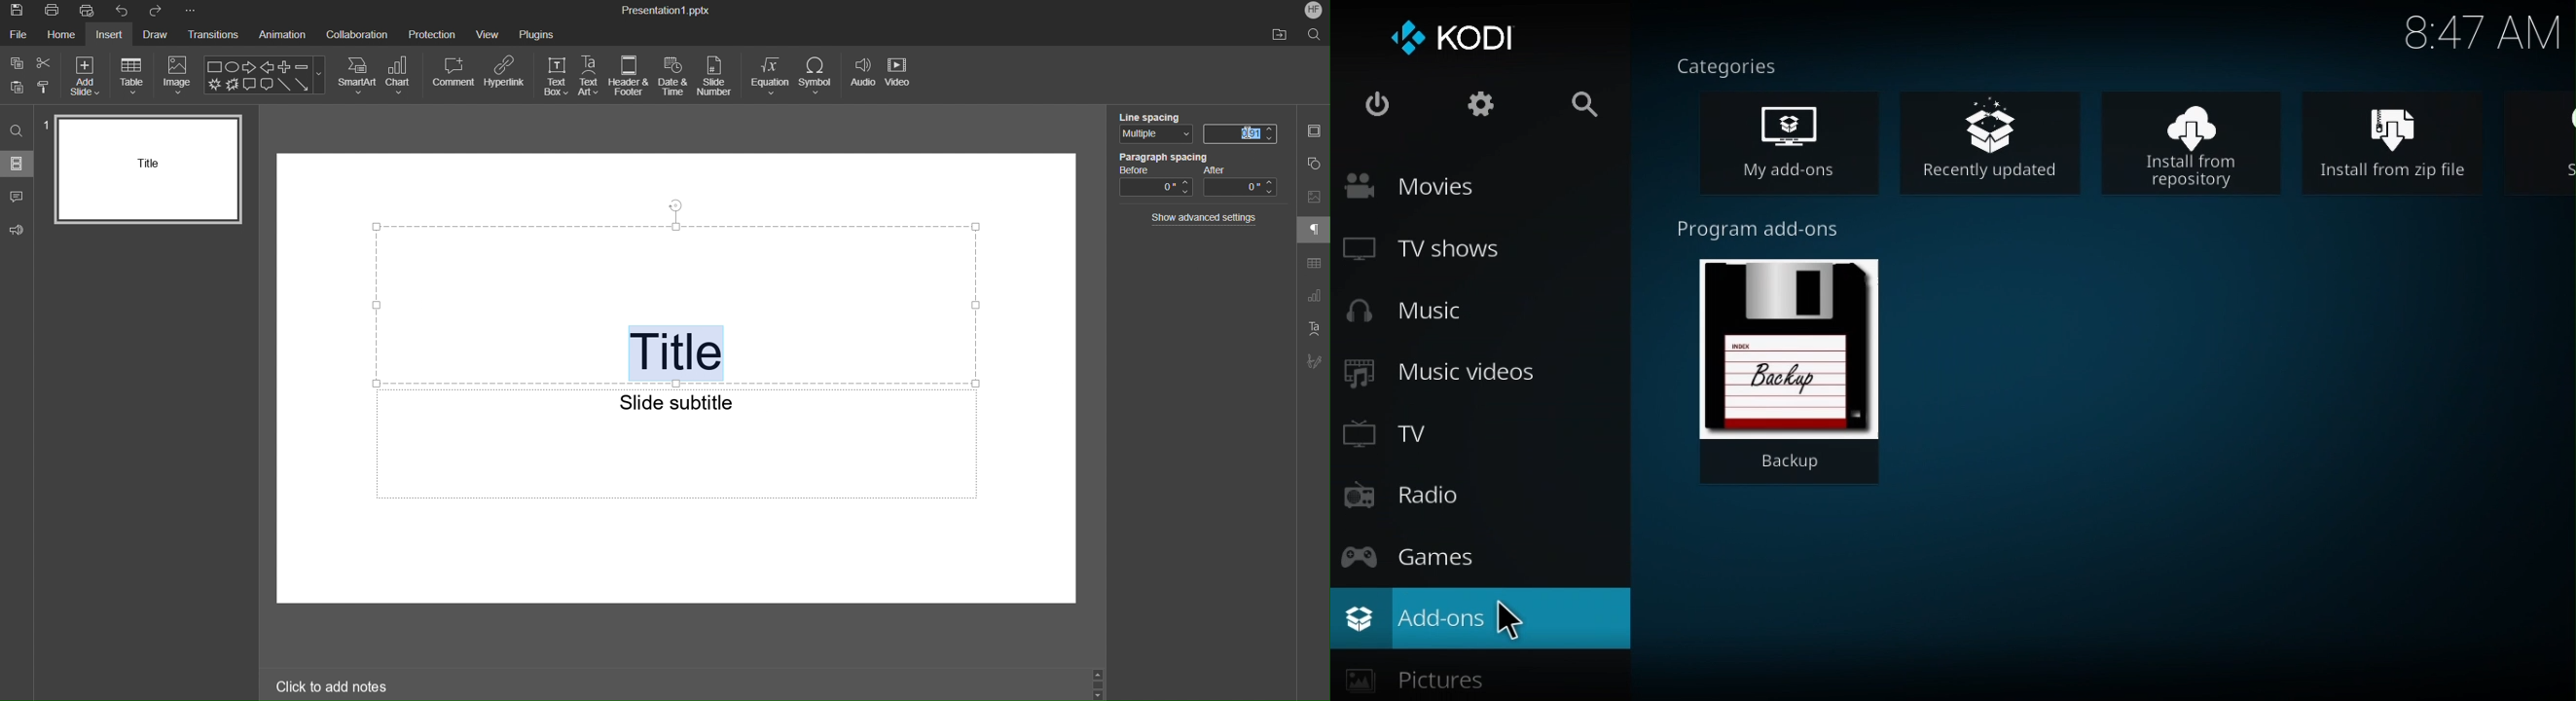 The image size is (2576, 728). I want to click on View, so click(488, 36).